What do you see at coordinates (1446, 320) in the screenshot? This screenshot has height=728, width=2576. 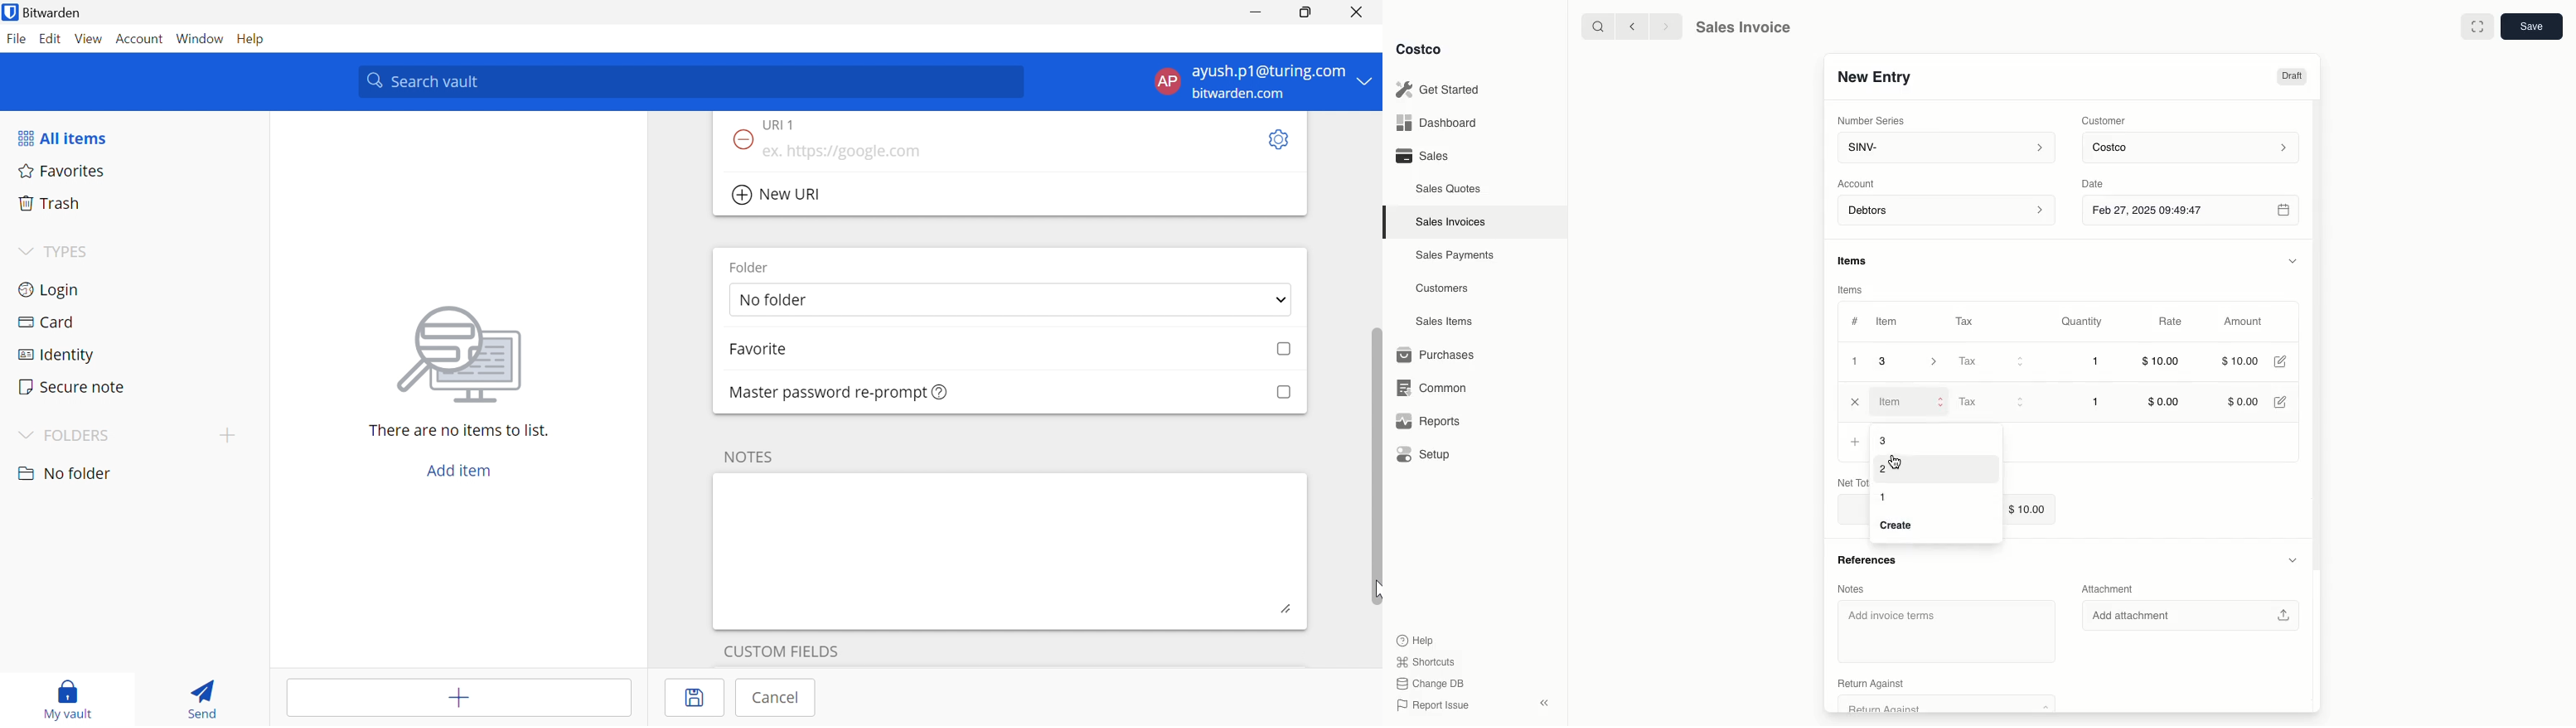 I see `Sales Items` at bounding box center [1446, 320].